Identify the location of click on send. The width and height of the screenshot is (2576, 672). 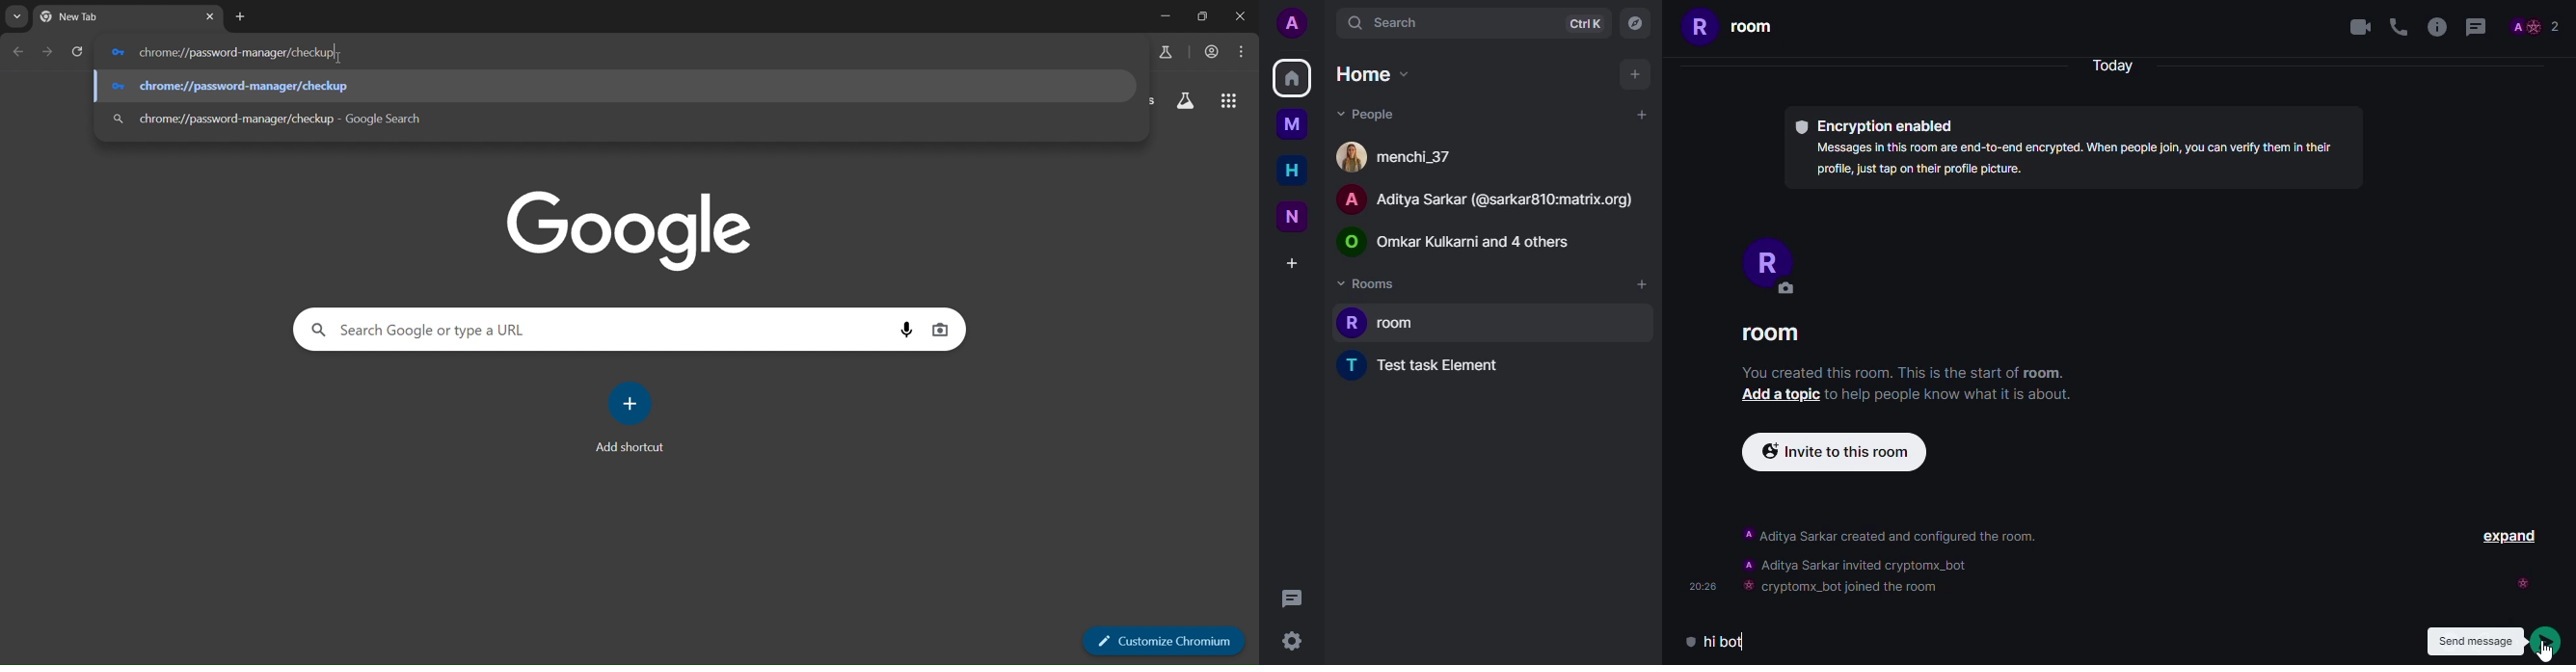
(2545, 642).